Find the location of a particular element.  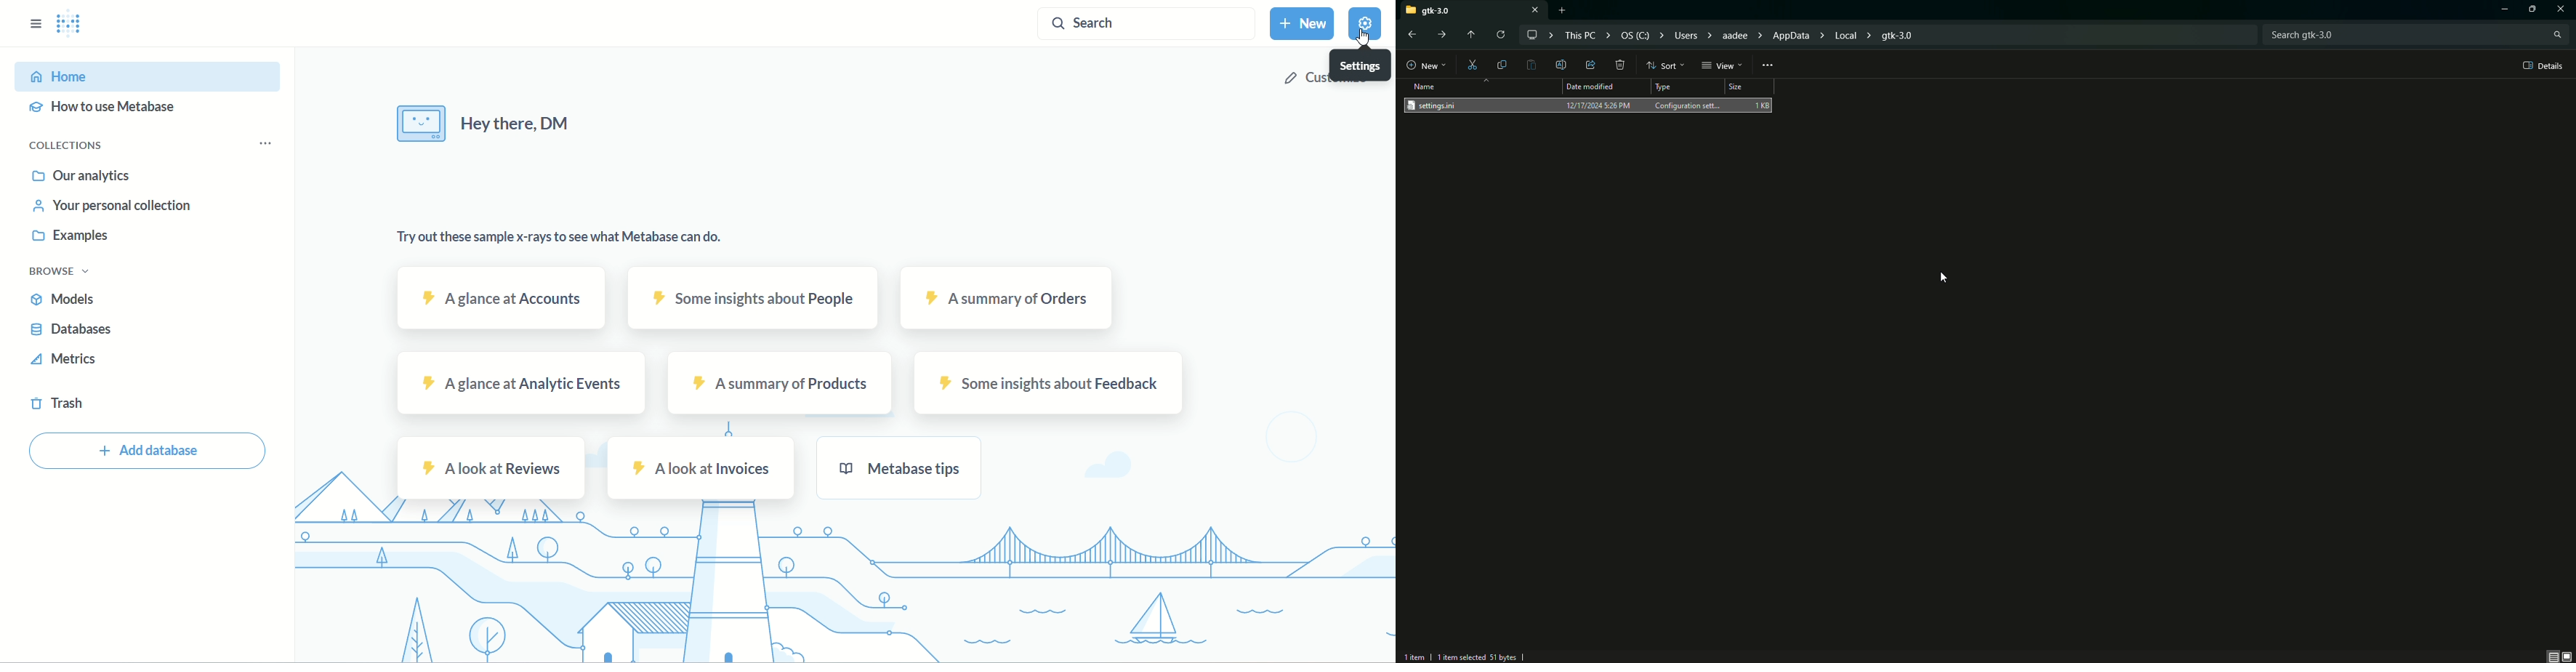

Share is located at coordinates (1589, 66).